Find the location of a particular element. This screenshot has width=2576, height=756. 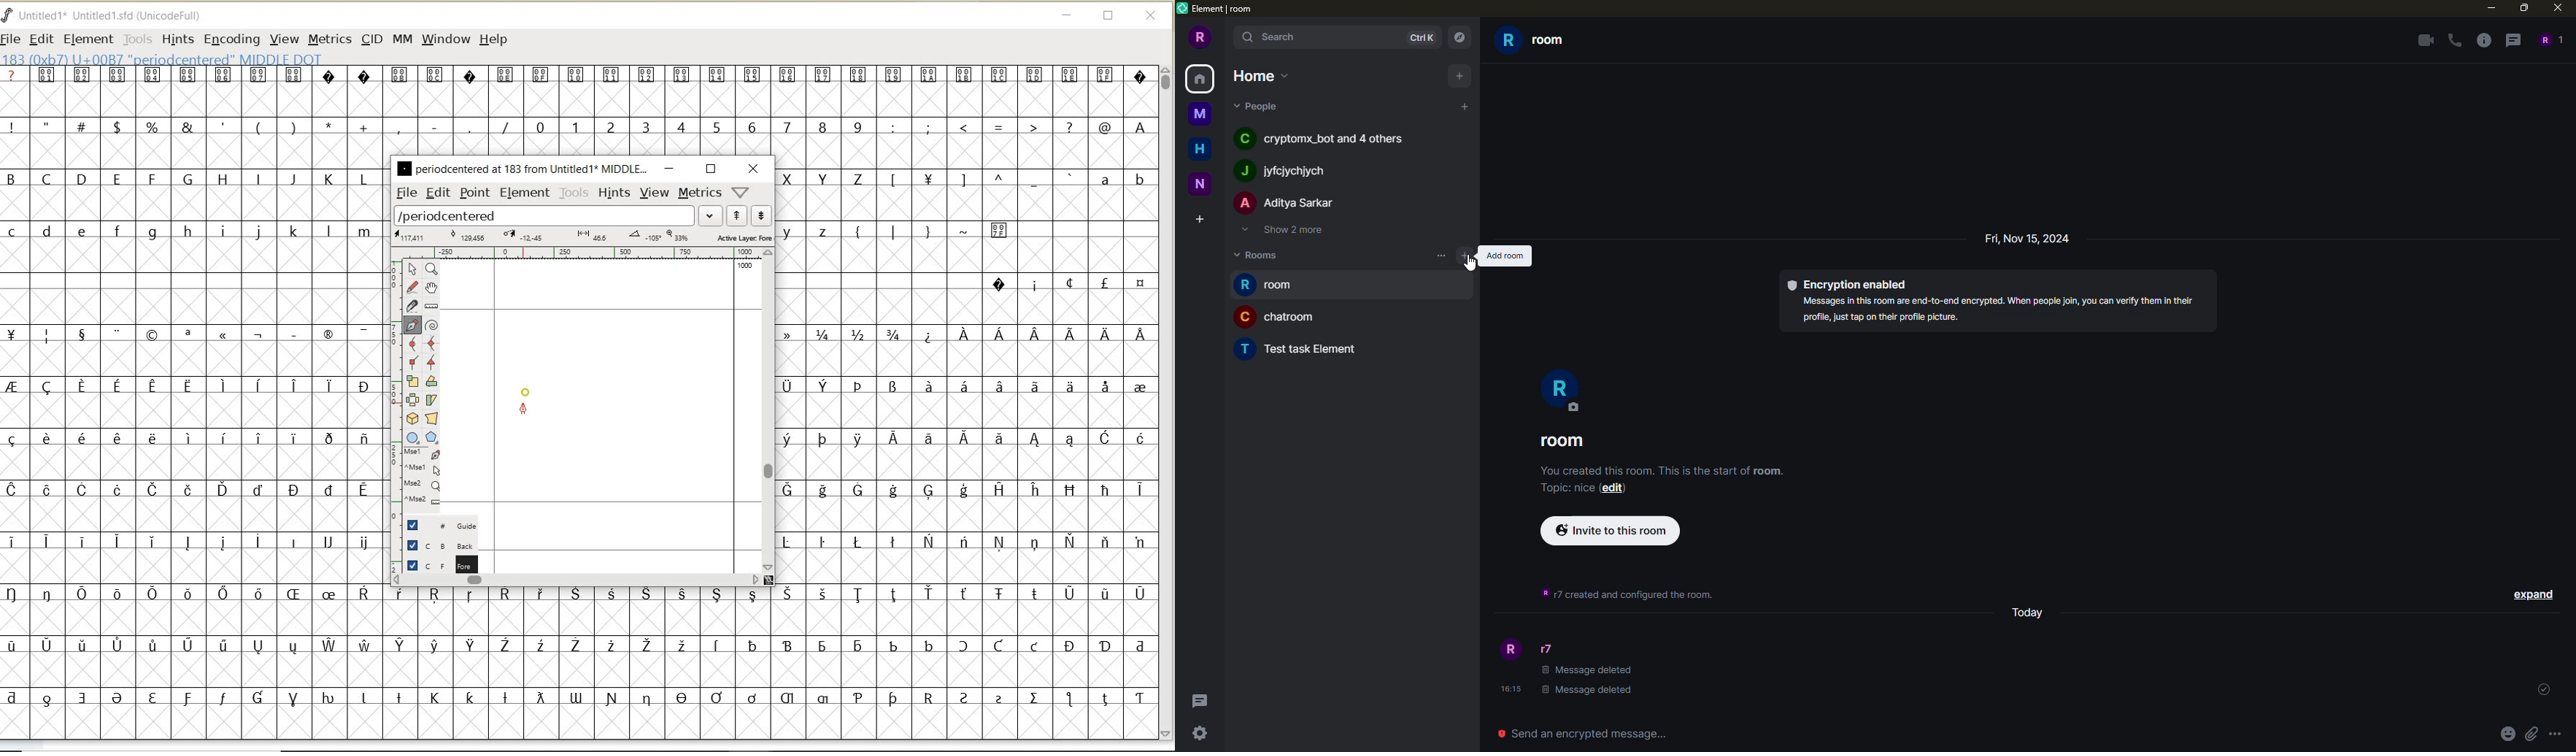

add is located at coordinates (1464, 106).